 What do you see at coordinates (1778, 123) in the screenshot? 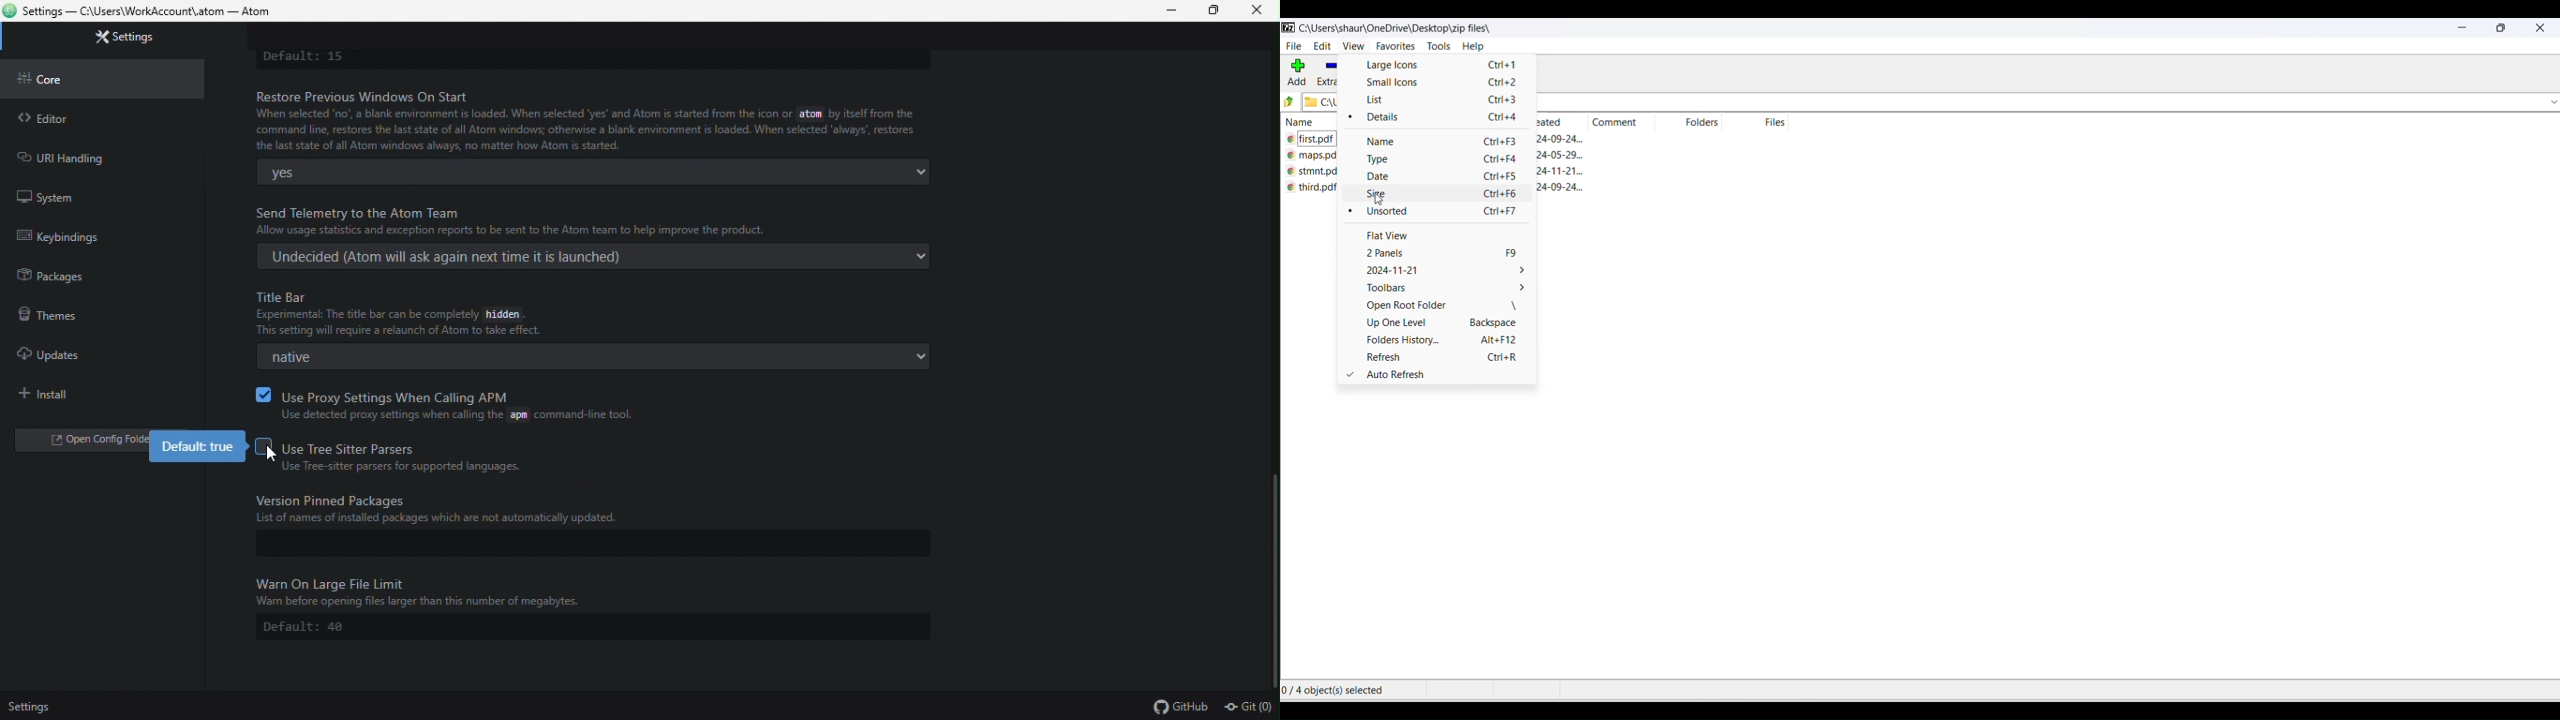
I see `number of files` at bounding box center [1778, 123].